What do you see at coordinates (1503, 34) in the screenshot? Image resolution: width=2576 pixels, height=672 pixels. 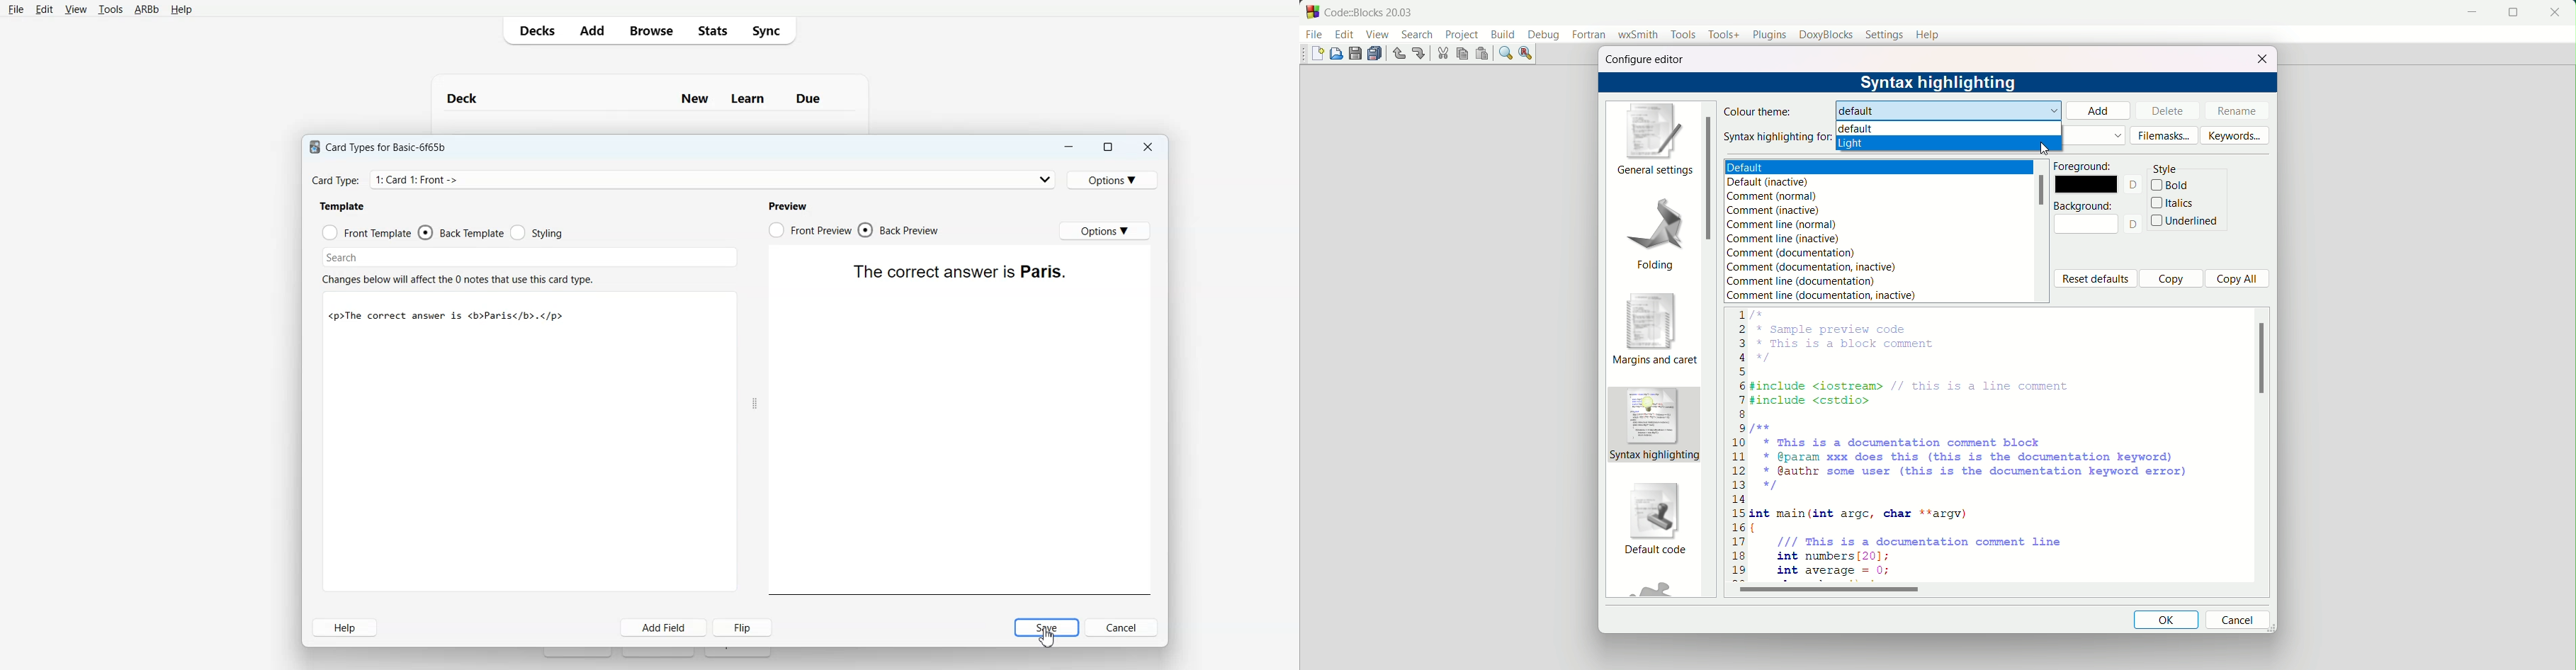 I see `build` at bounding box center [1503, 34].